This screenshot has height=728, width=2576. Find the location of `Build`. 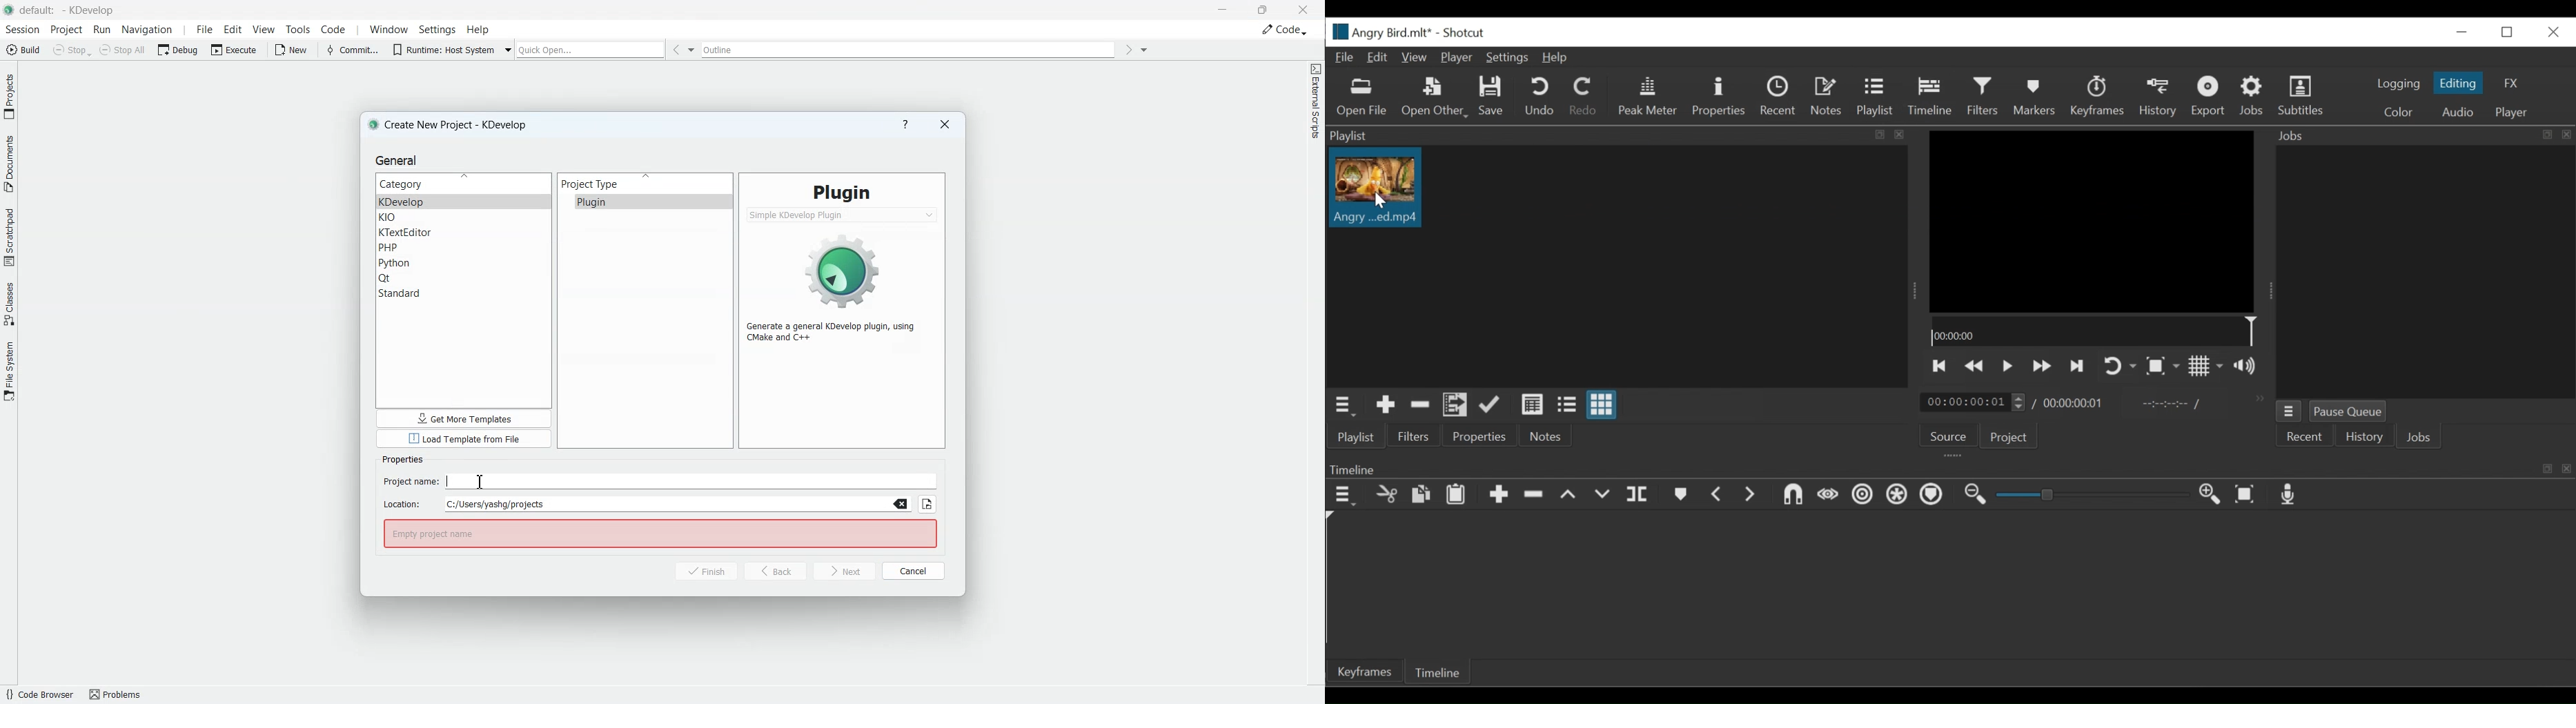

Build is located at coordinates (22, 49).